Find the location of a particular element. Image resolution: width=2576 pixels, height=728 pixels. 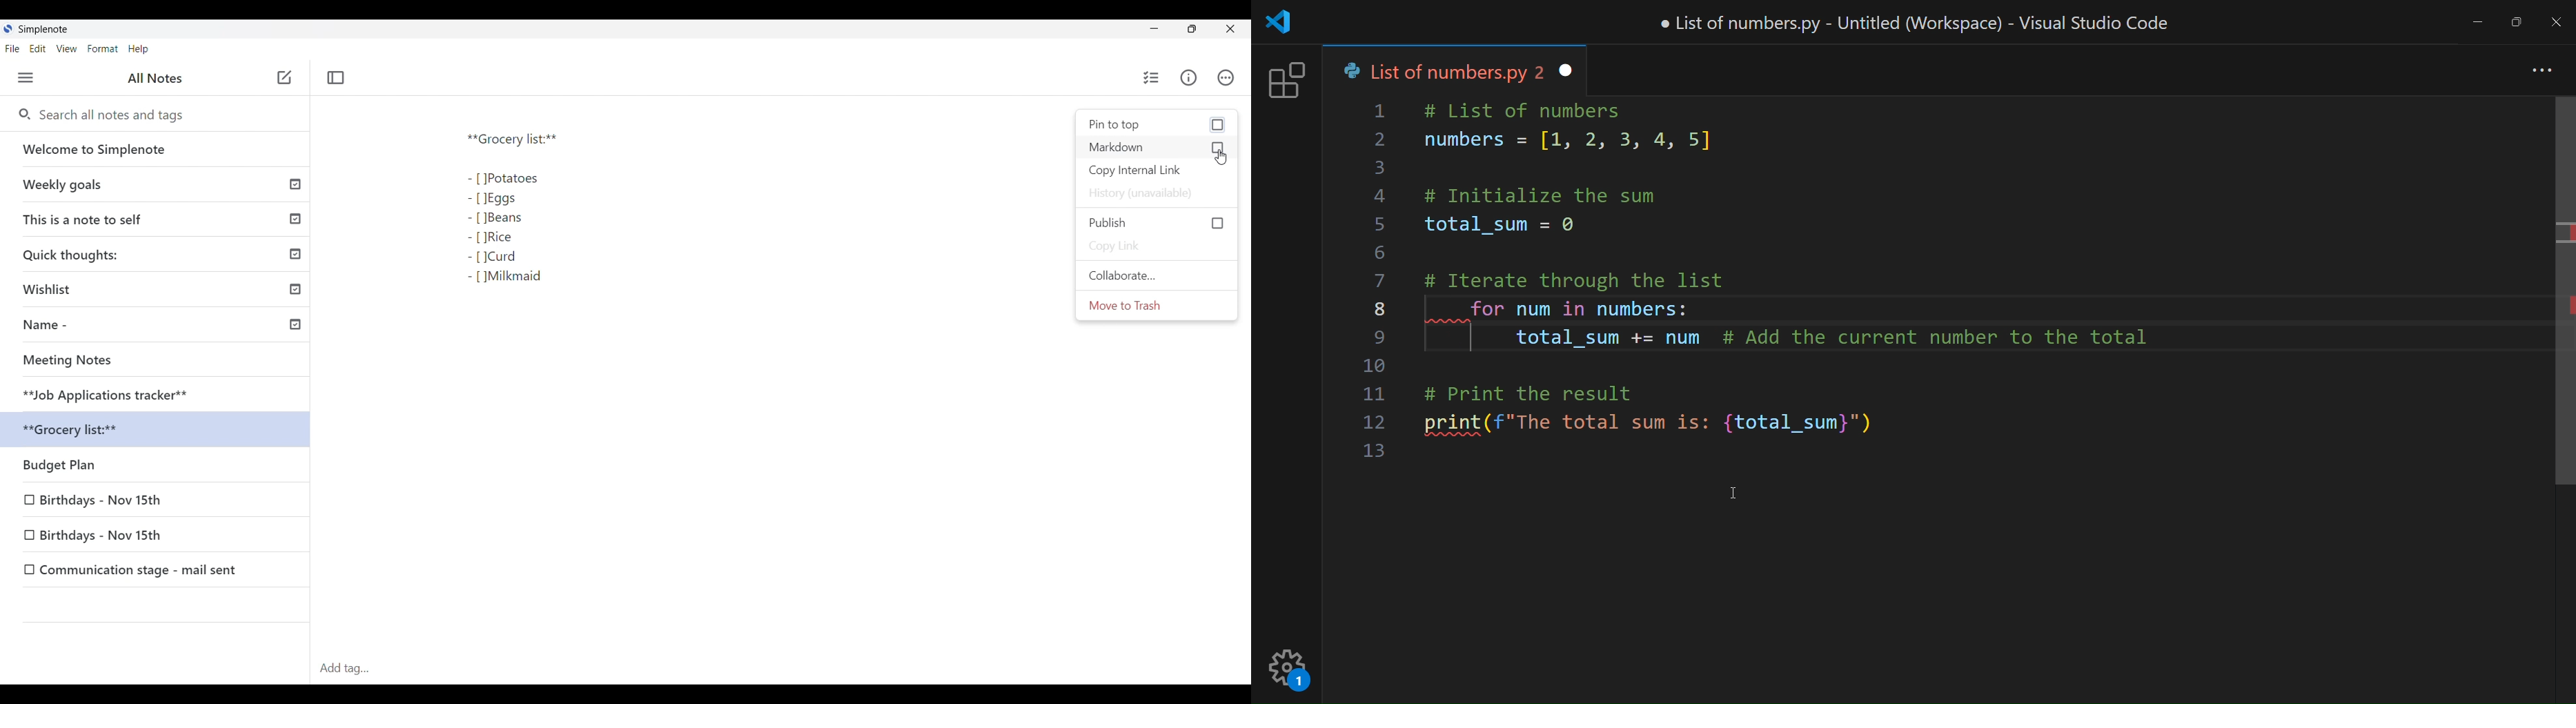

Edit is located at coordinates (38, 49).